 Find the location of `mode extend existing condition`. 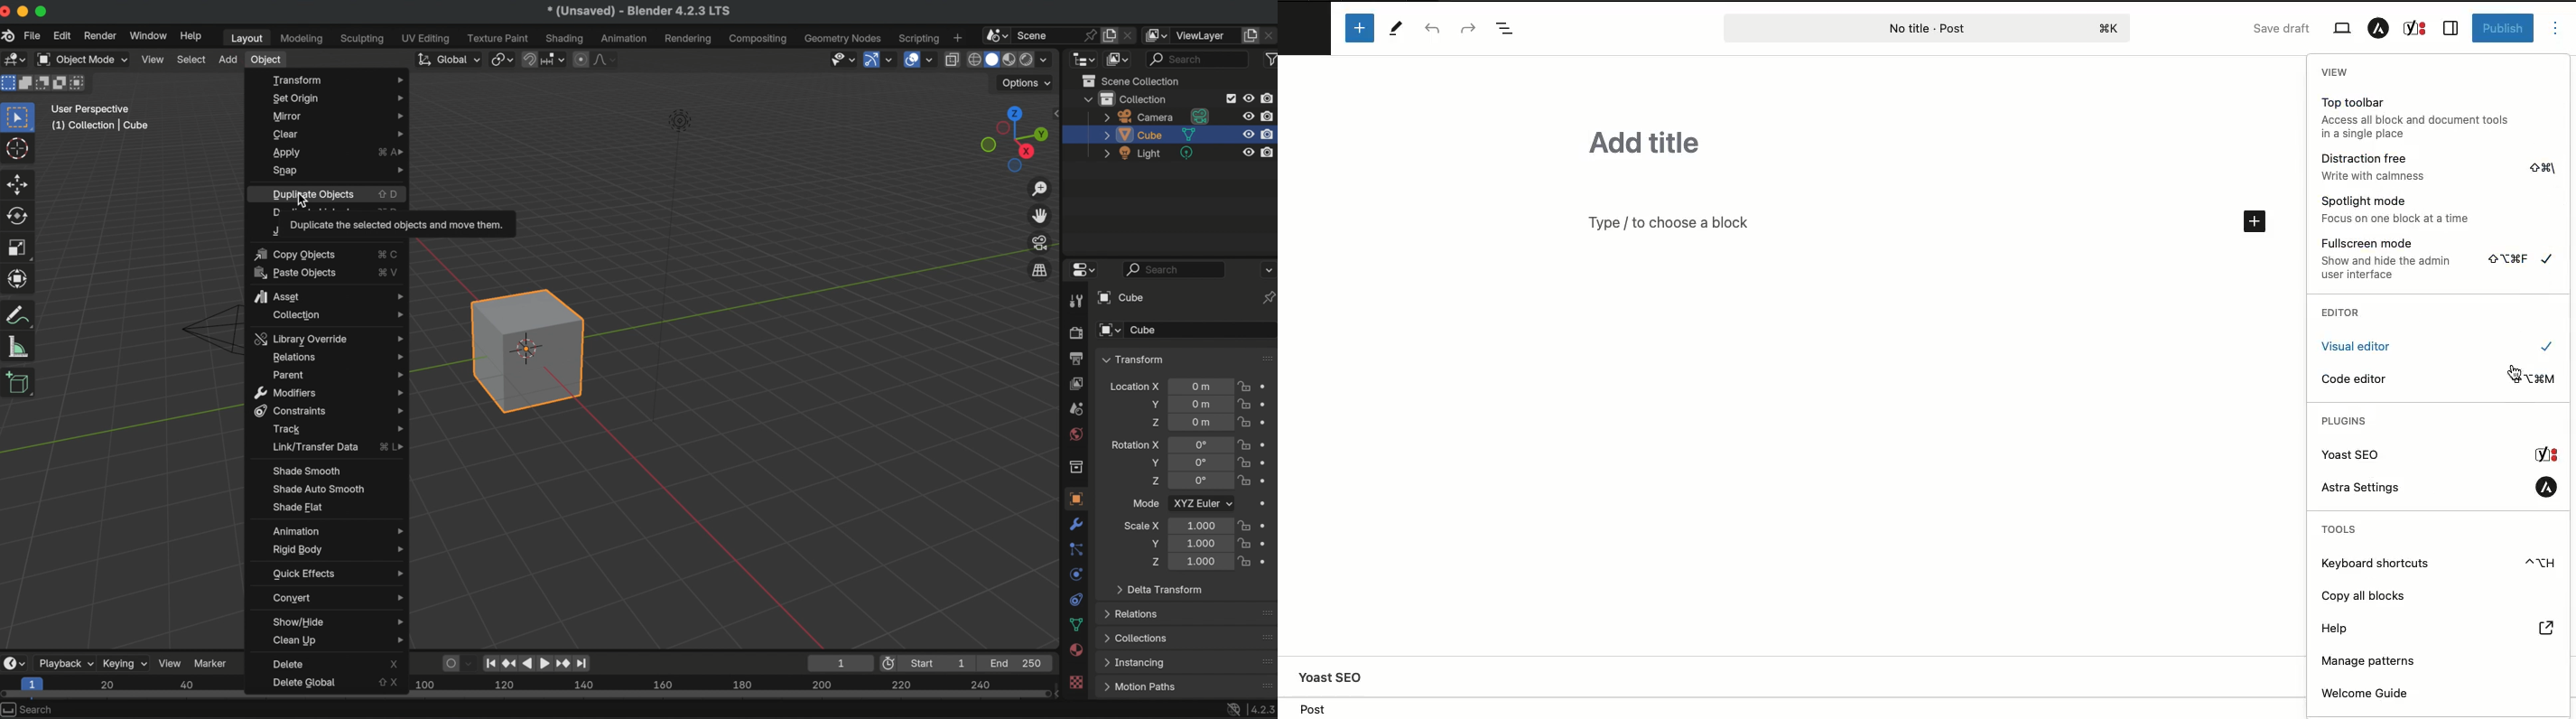

mode extend existing condition is located at coordinates (27, 83).